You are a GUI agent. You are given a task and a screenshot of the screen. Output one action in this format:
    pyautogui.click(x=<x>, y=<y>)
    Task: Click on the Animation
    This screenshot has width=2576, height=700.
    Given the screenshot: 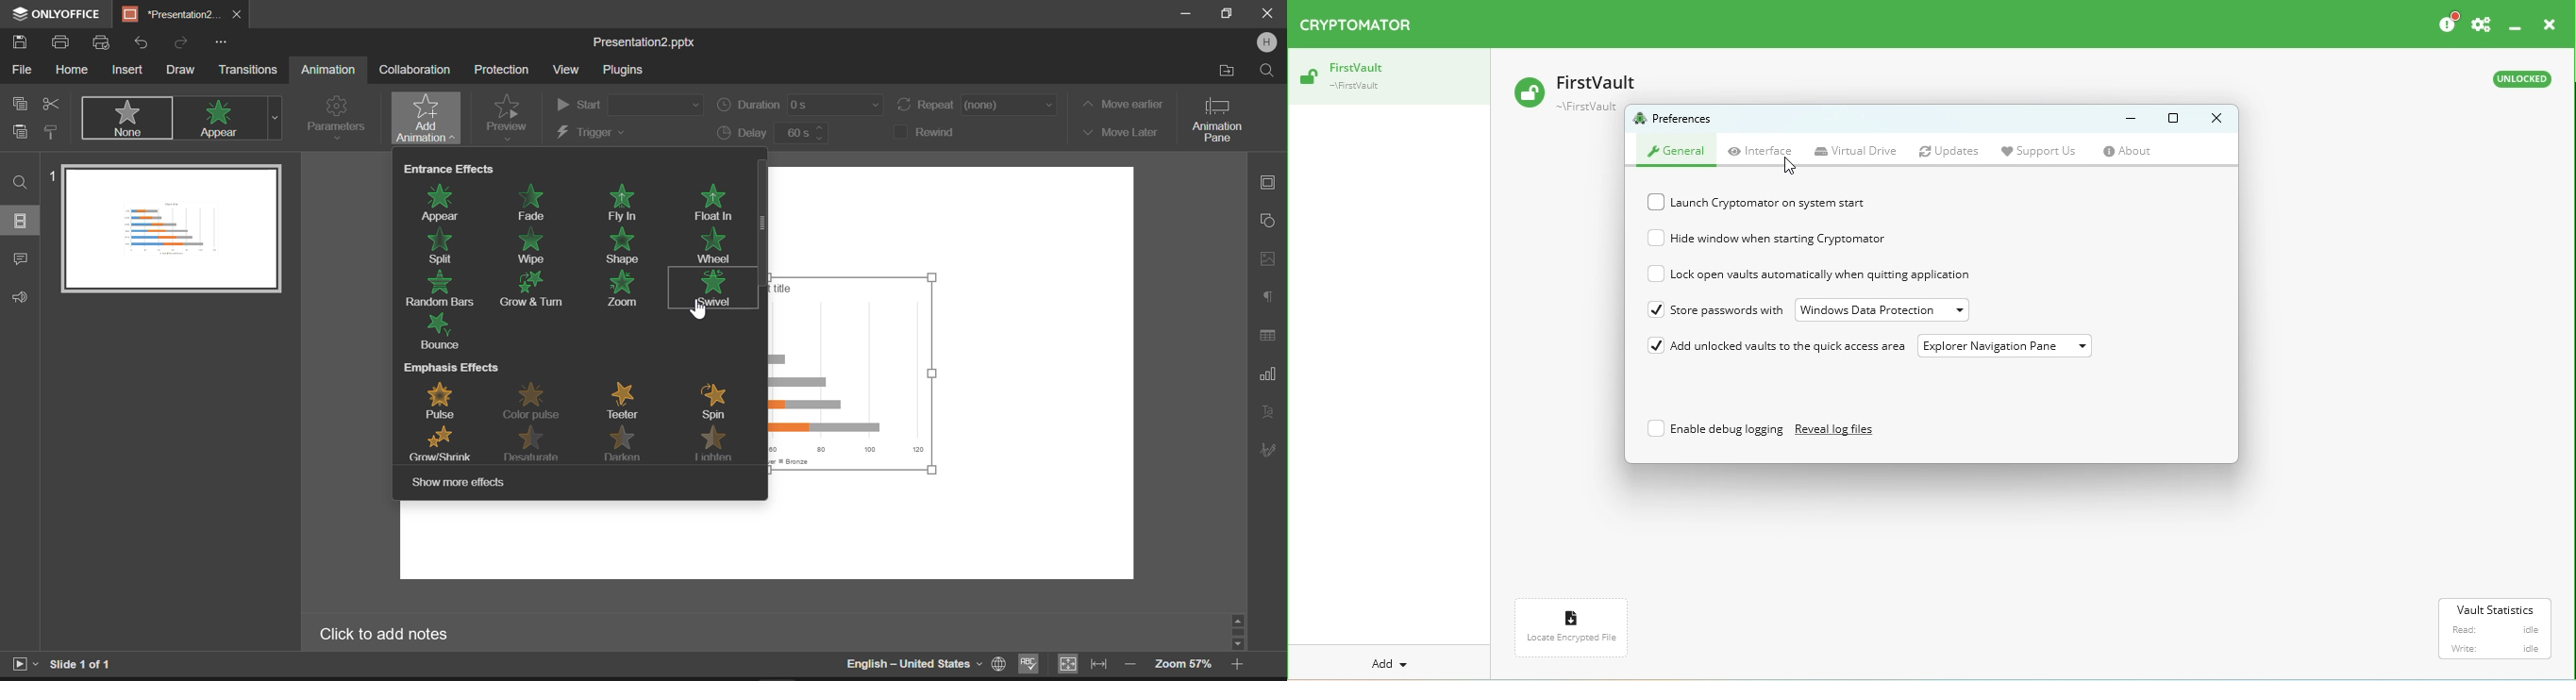 What is the action you would take?
    pyautogui.click(x=327, y=70)
    